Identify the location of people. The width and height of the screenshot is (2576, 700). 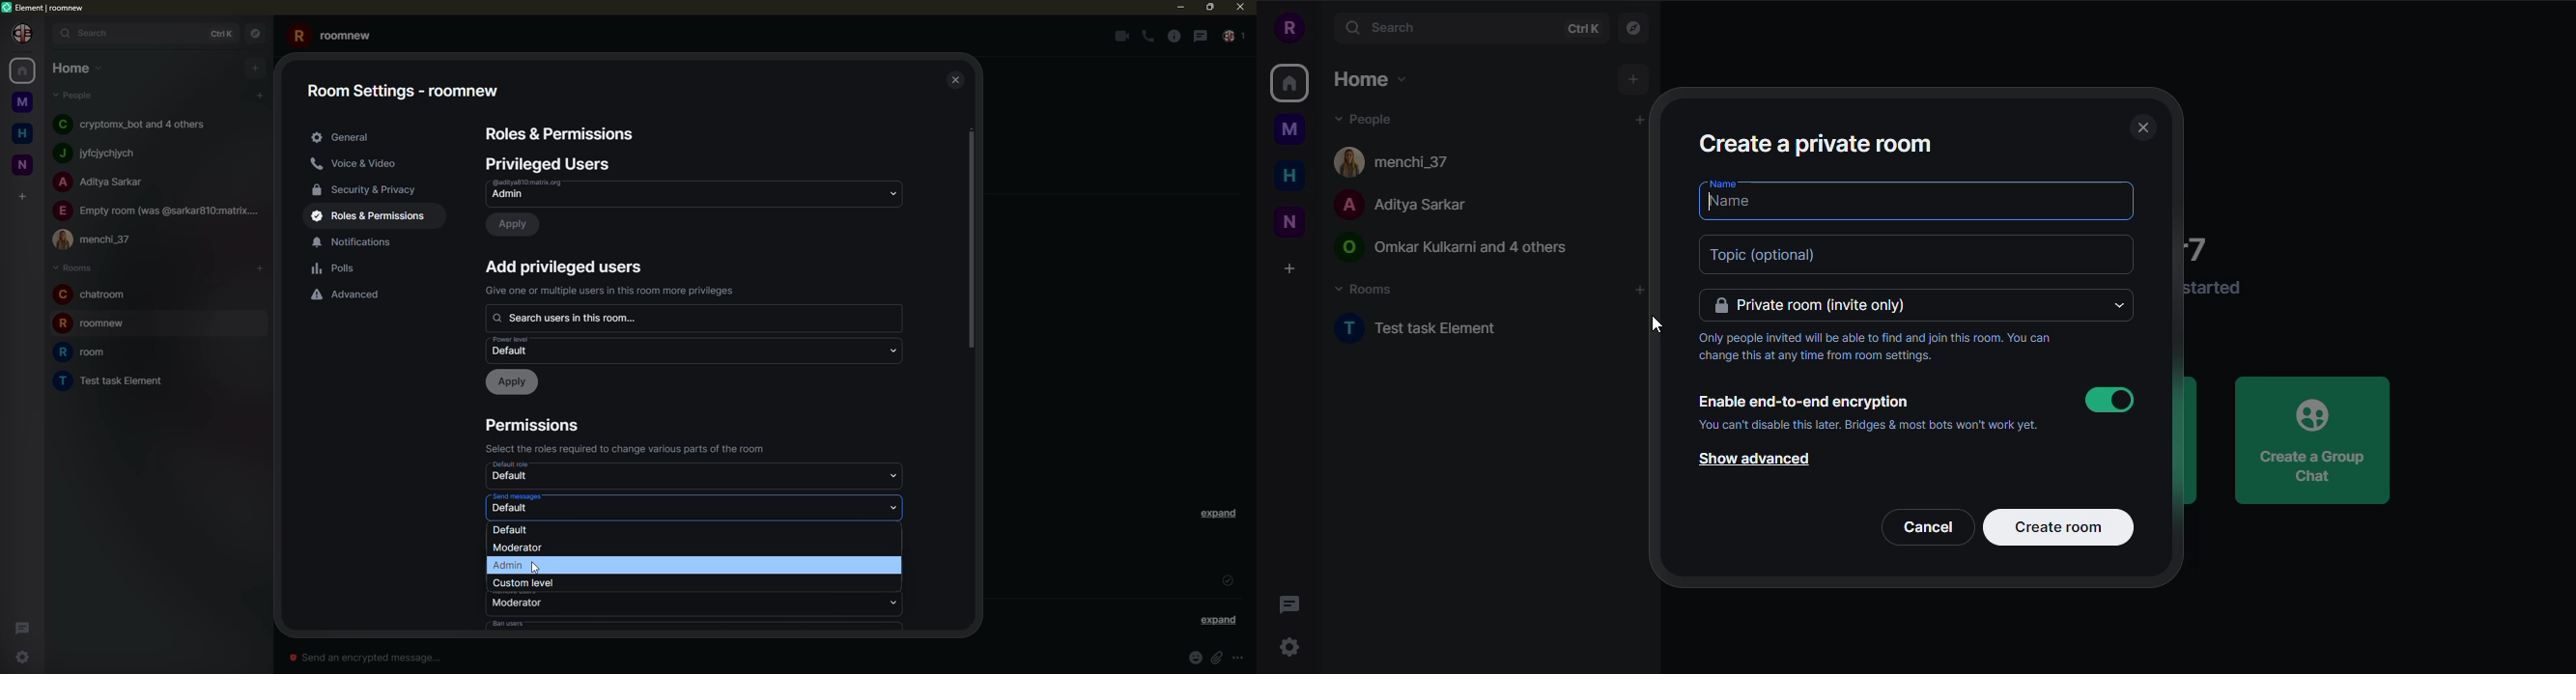
(1234, 37).